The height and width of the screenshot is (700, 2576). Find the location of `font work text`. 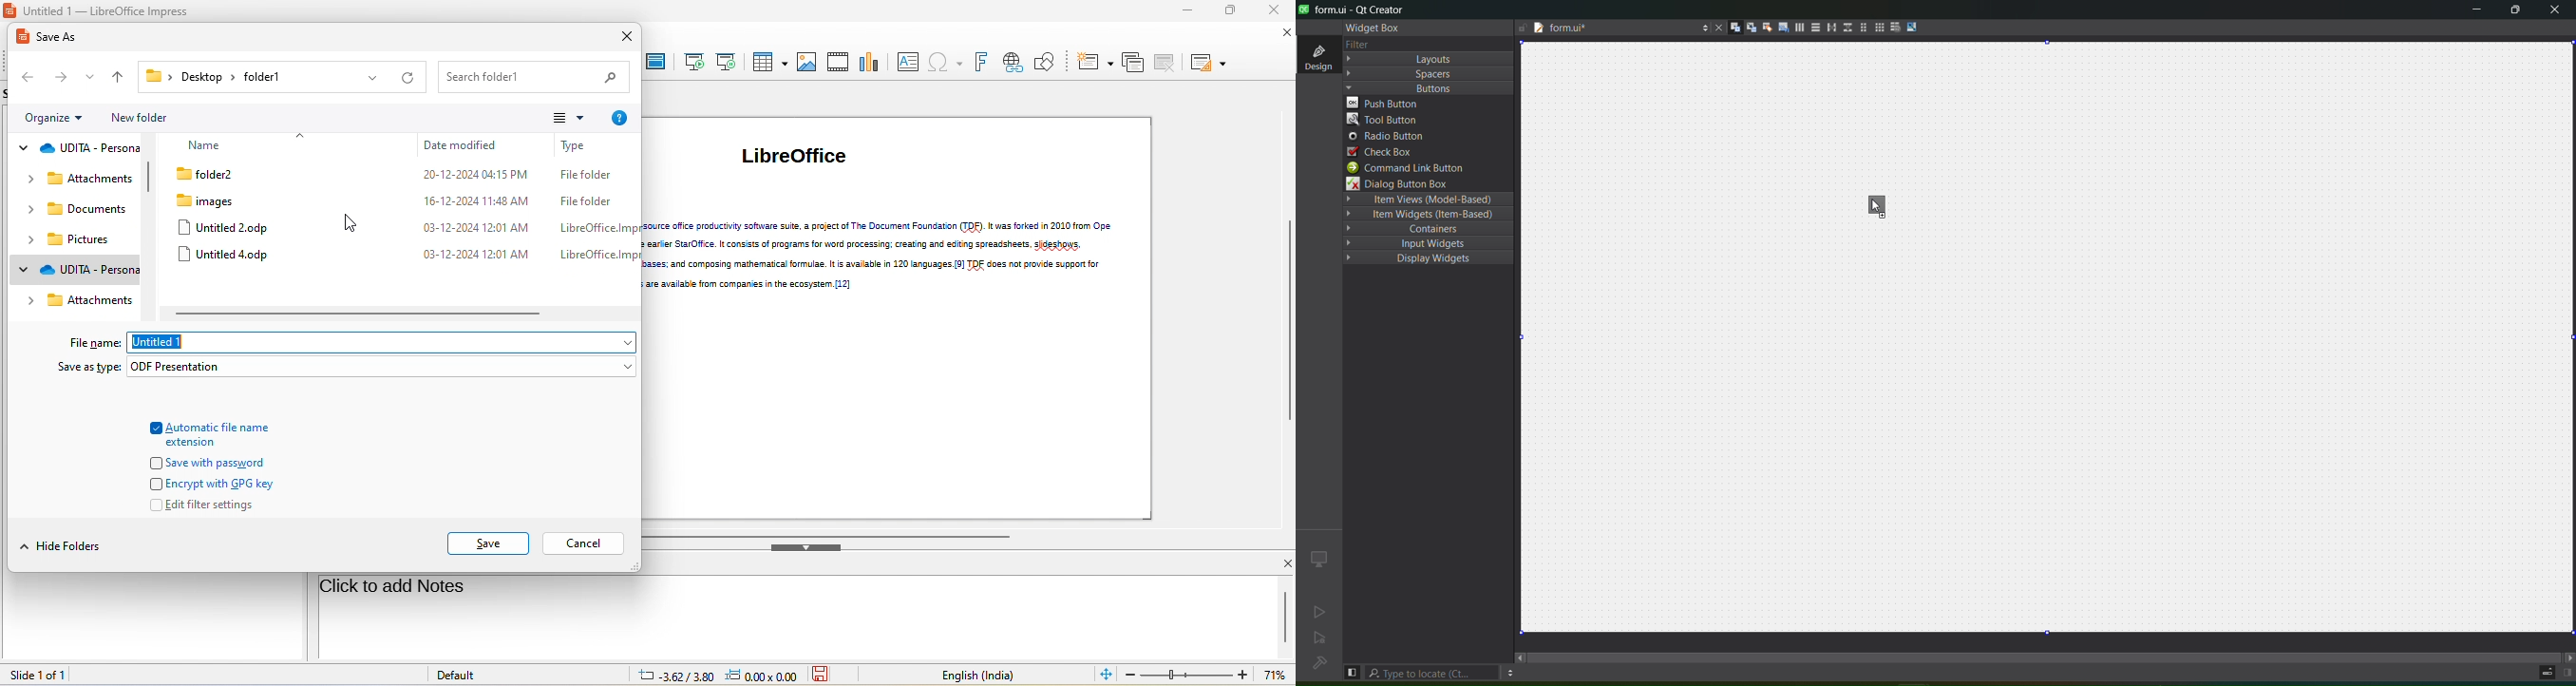

font work text is located at coordinates (979, 62).